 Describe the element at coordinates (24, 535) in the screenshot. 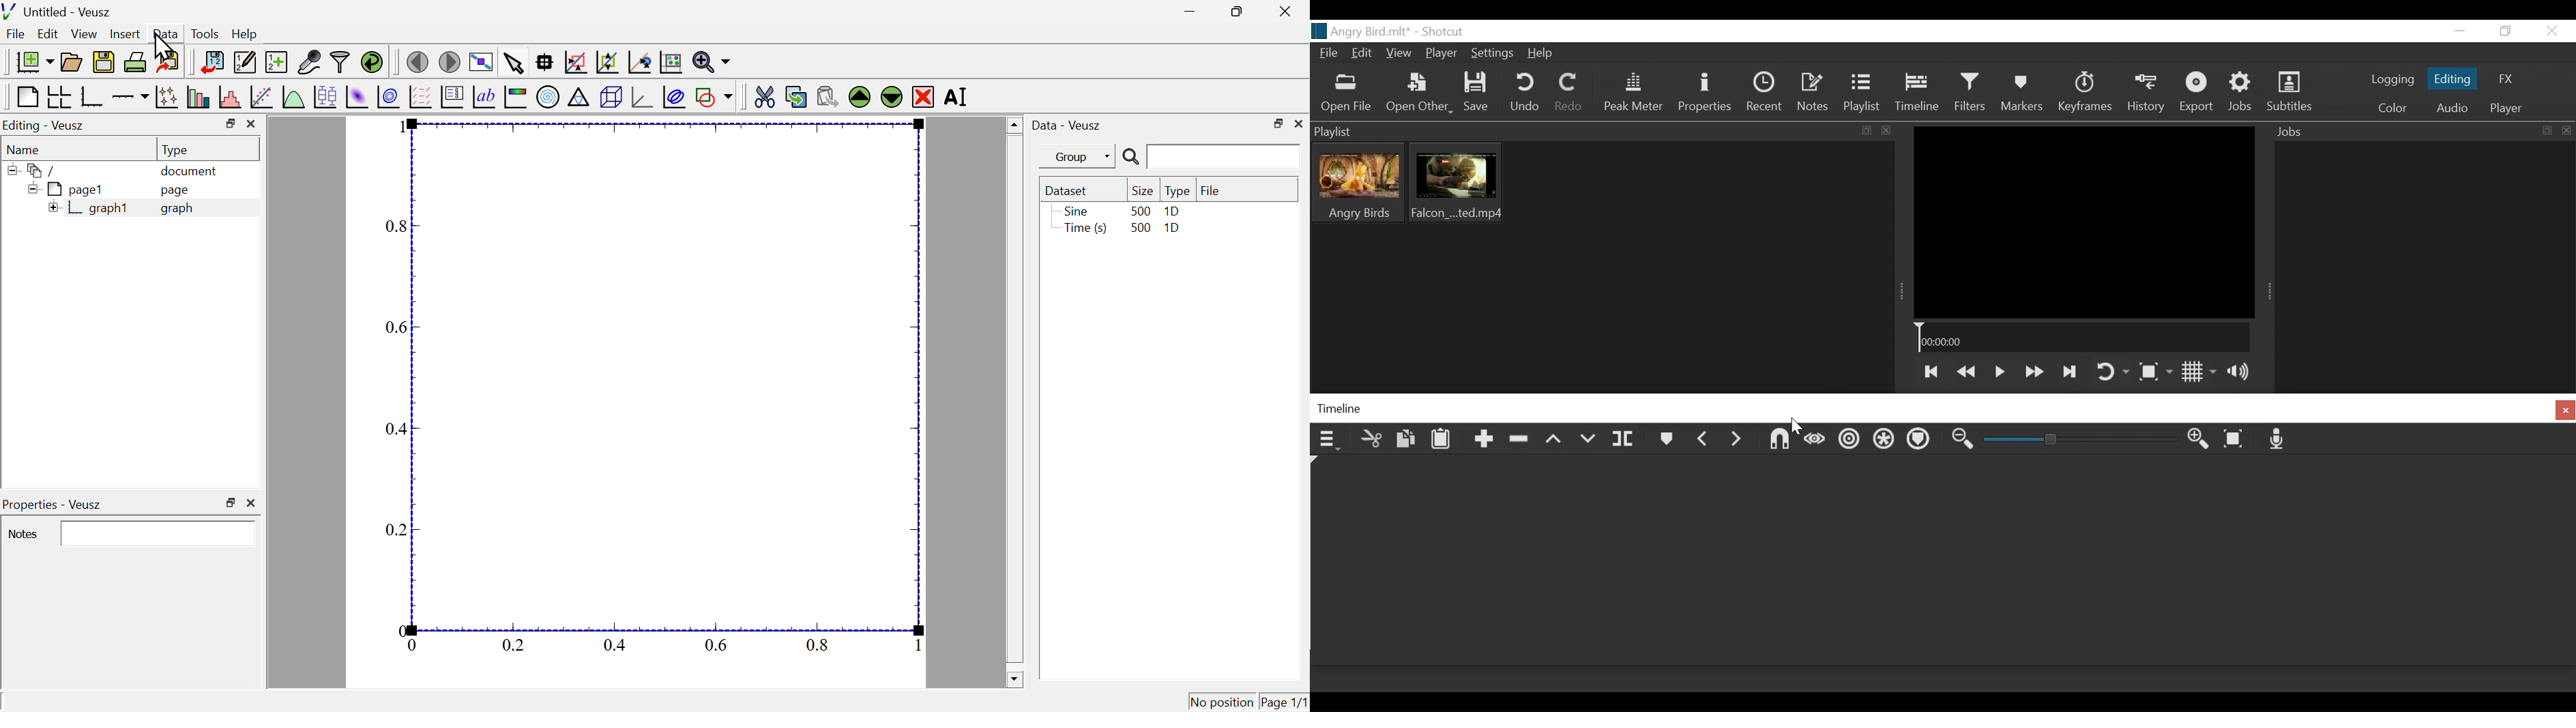

I see `notes` at that location.